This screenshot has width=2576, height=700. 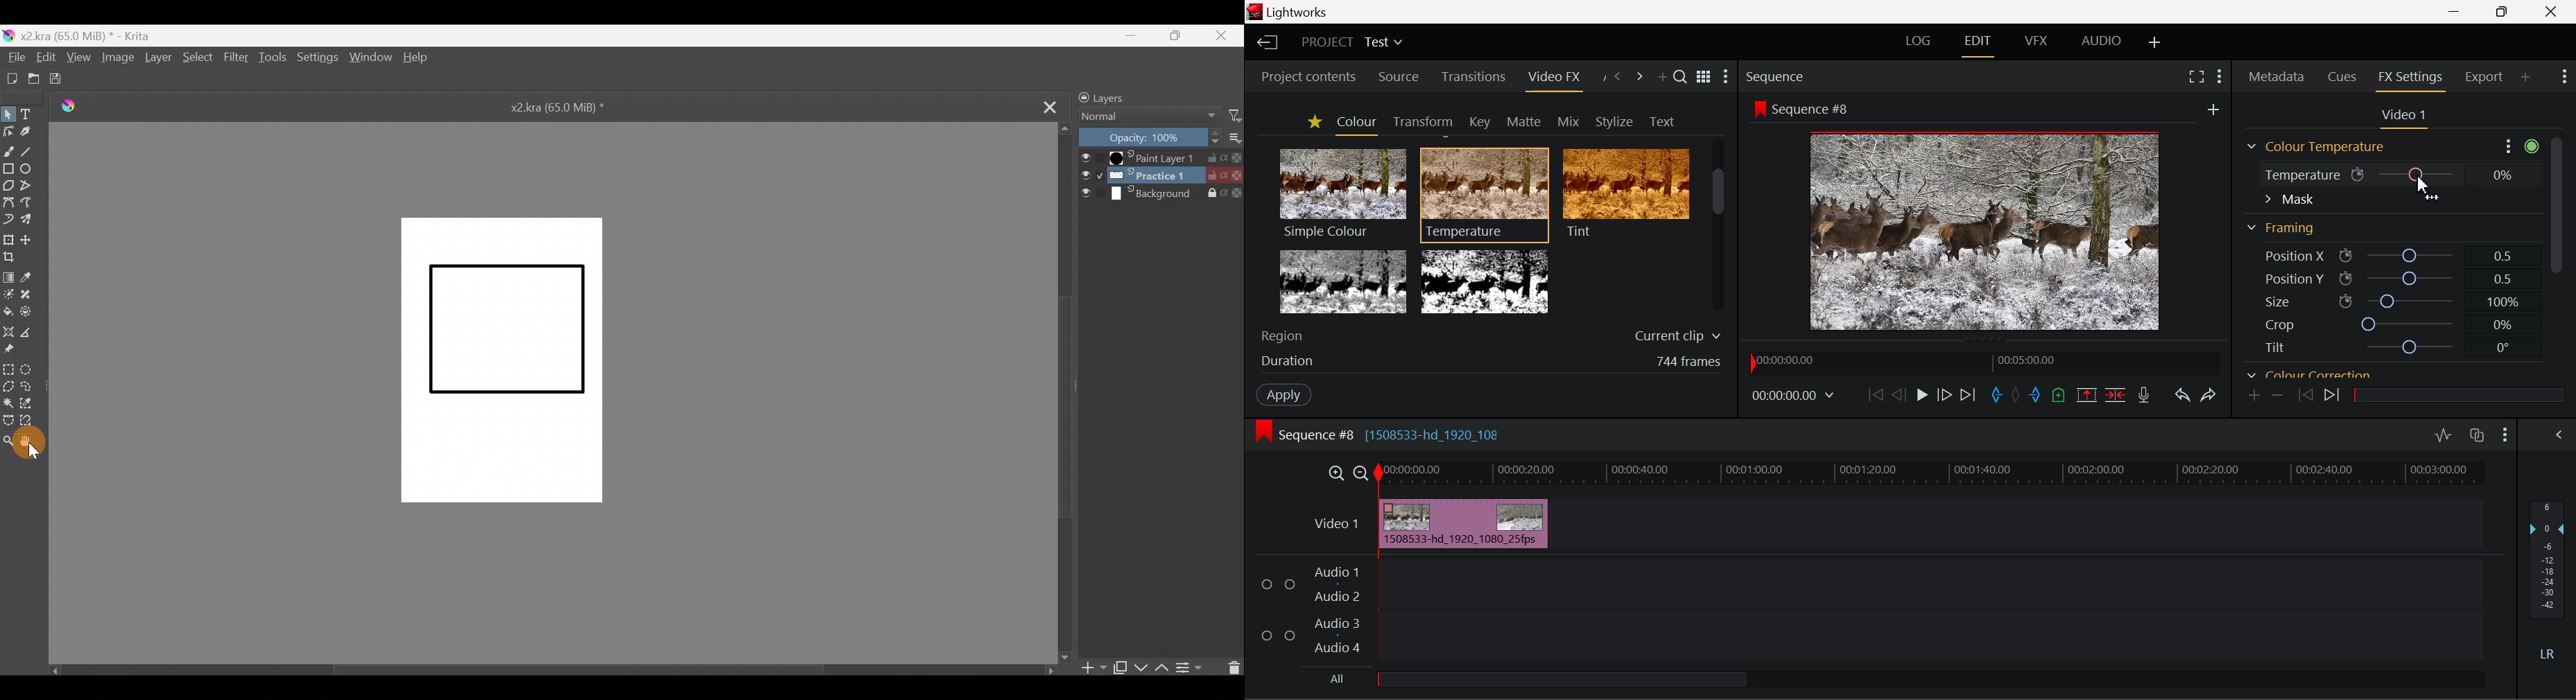 I want to click on Mix, so click(x=1569, y=119).